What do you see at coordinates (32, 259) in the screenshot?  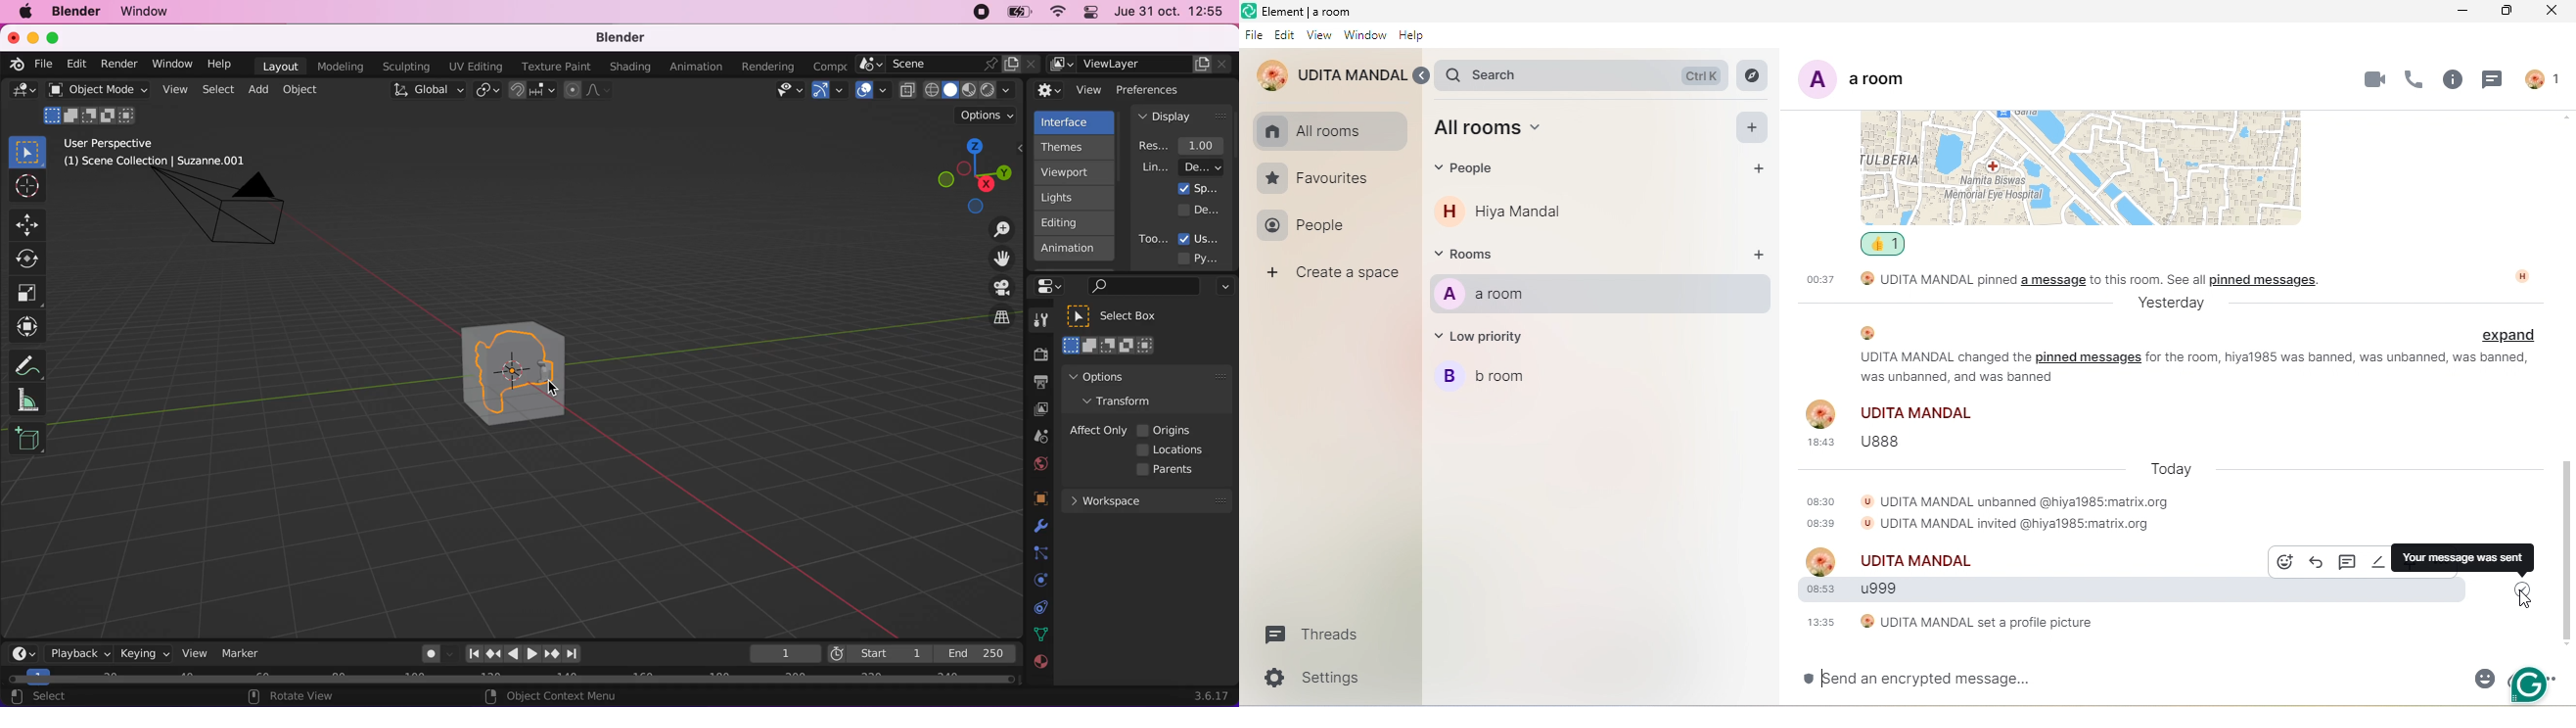 I see `` at bounding box center [32, 259].